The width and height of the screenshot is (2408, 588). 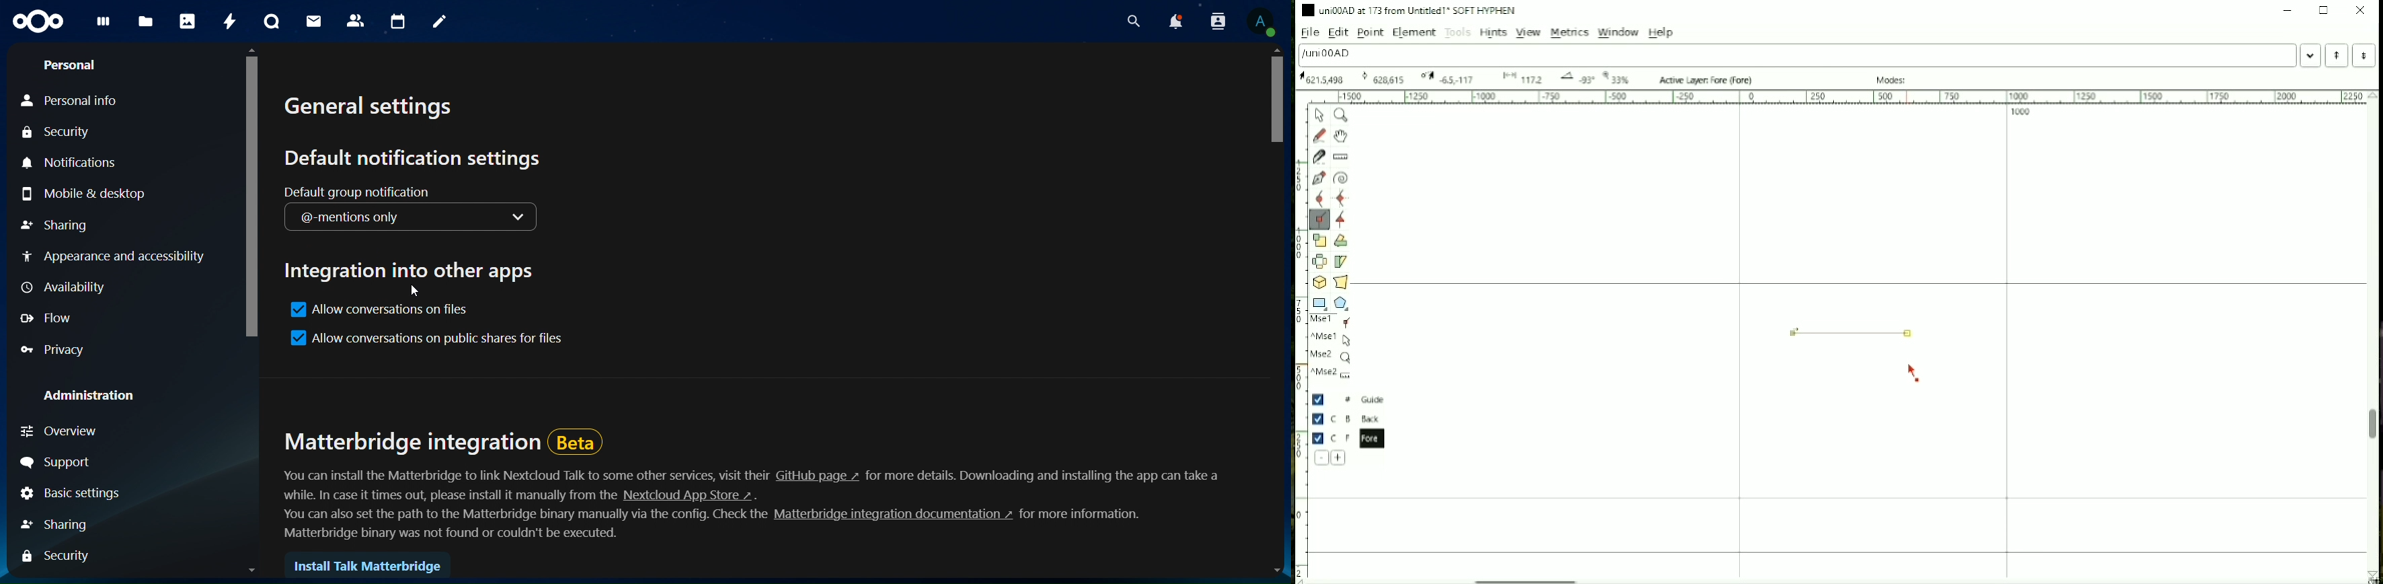 I want to click on contacts, so click(x=356, y=22).